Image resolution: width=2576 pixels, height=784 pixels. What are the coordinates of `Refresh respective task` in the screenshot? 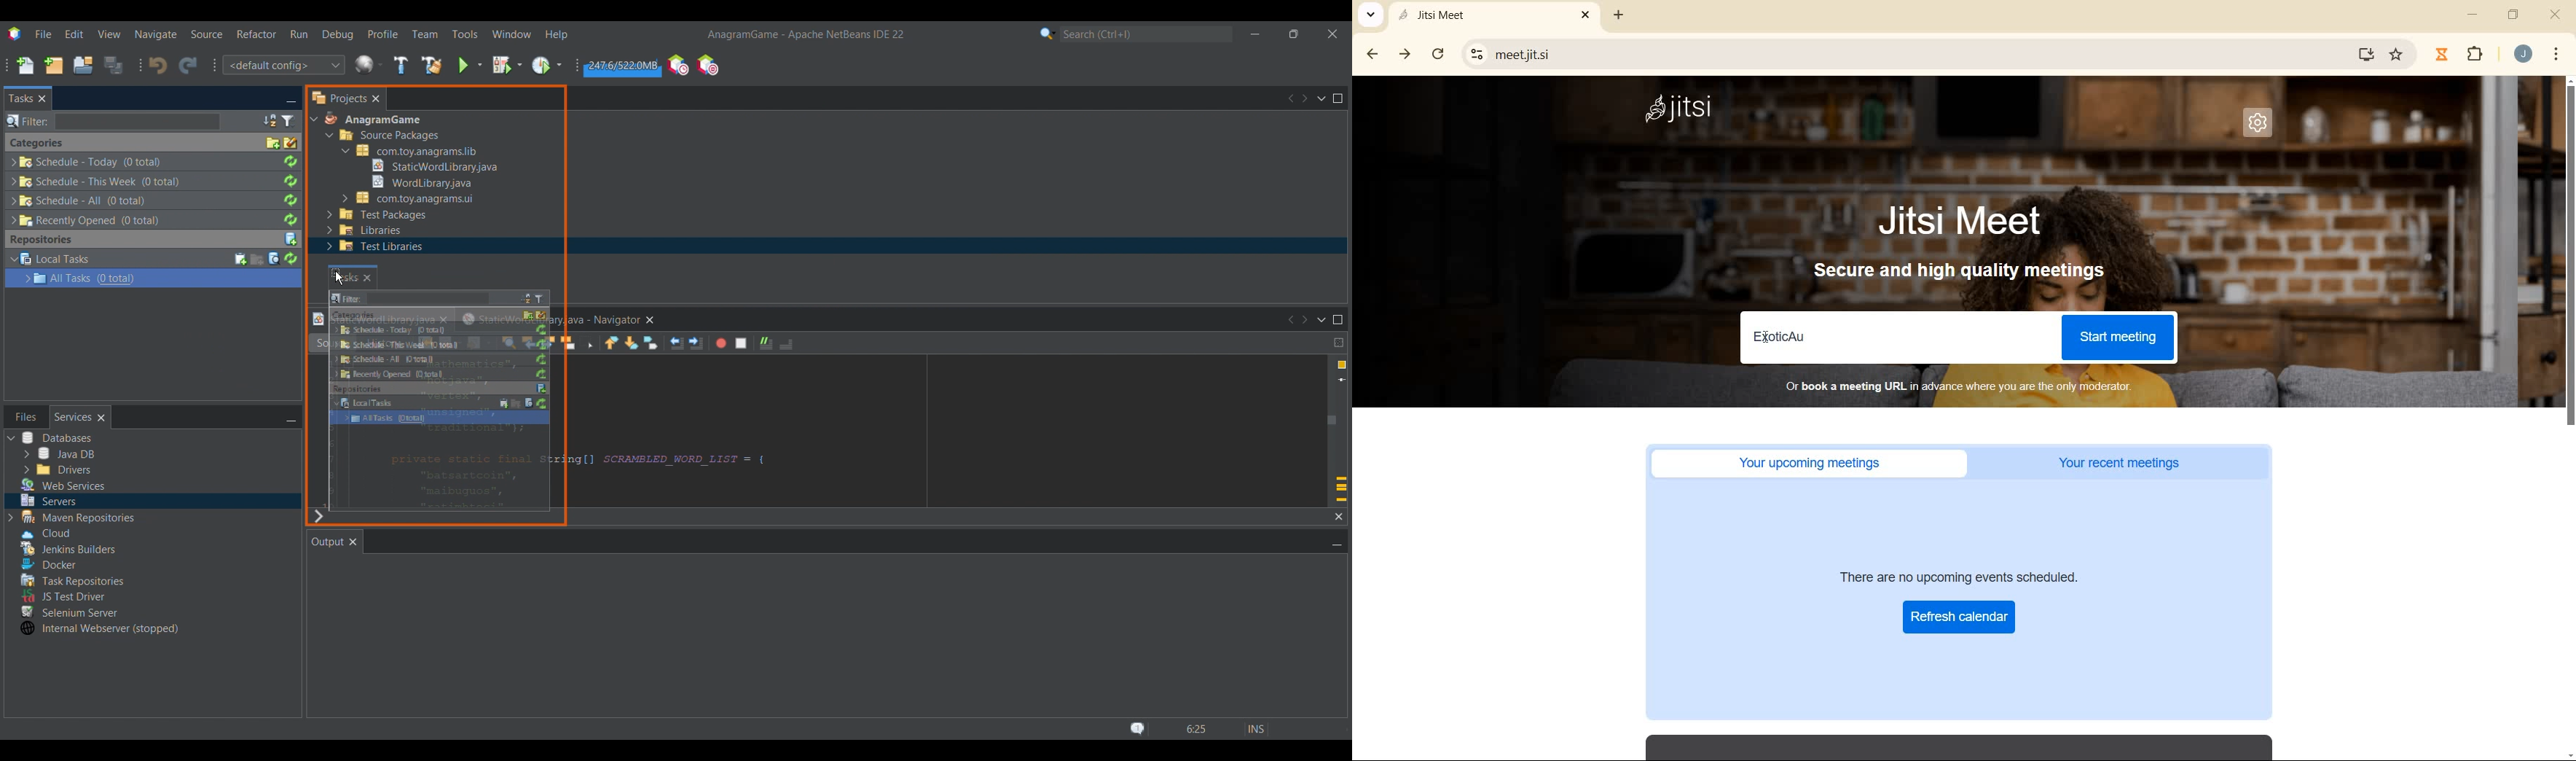 It's located at (290, 191).